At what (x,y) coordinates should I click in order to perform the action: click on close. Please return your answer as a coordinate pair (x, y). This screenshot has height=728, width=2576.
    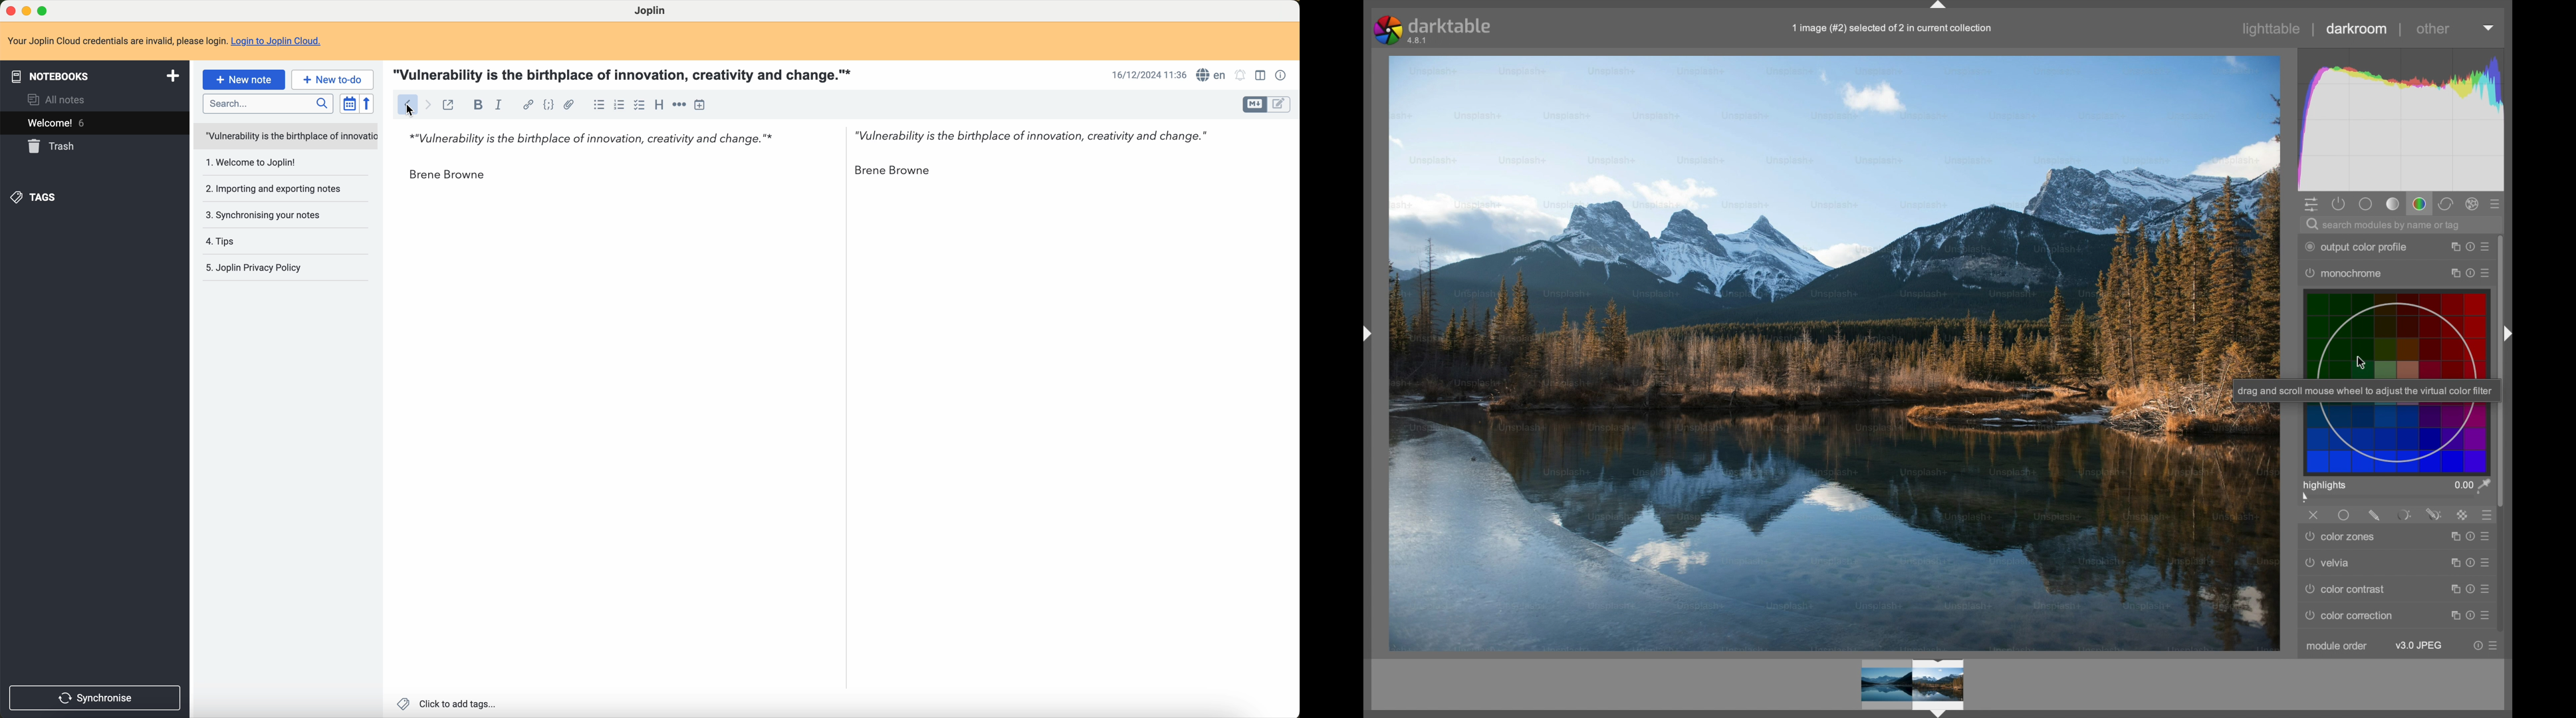
    Looking at the image, I should click on (9, 10).